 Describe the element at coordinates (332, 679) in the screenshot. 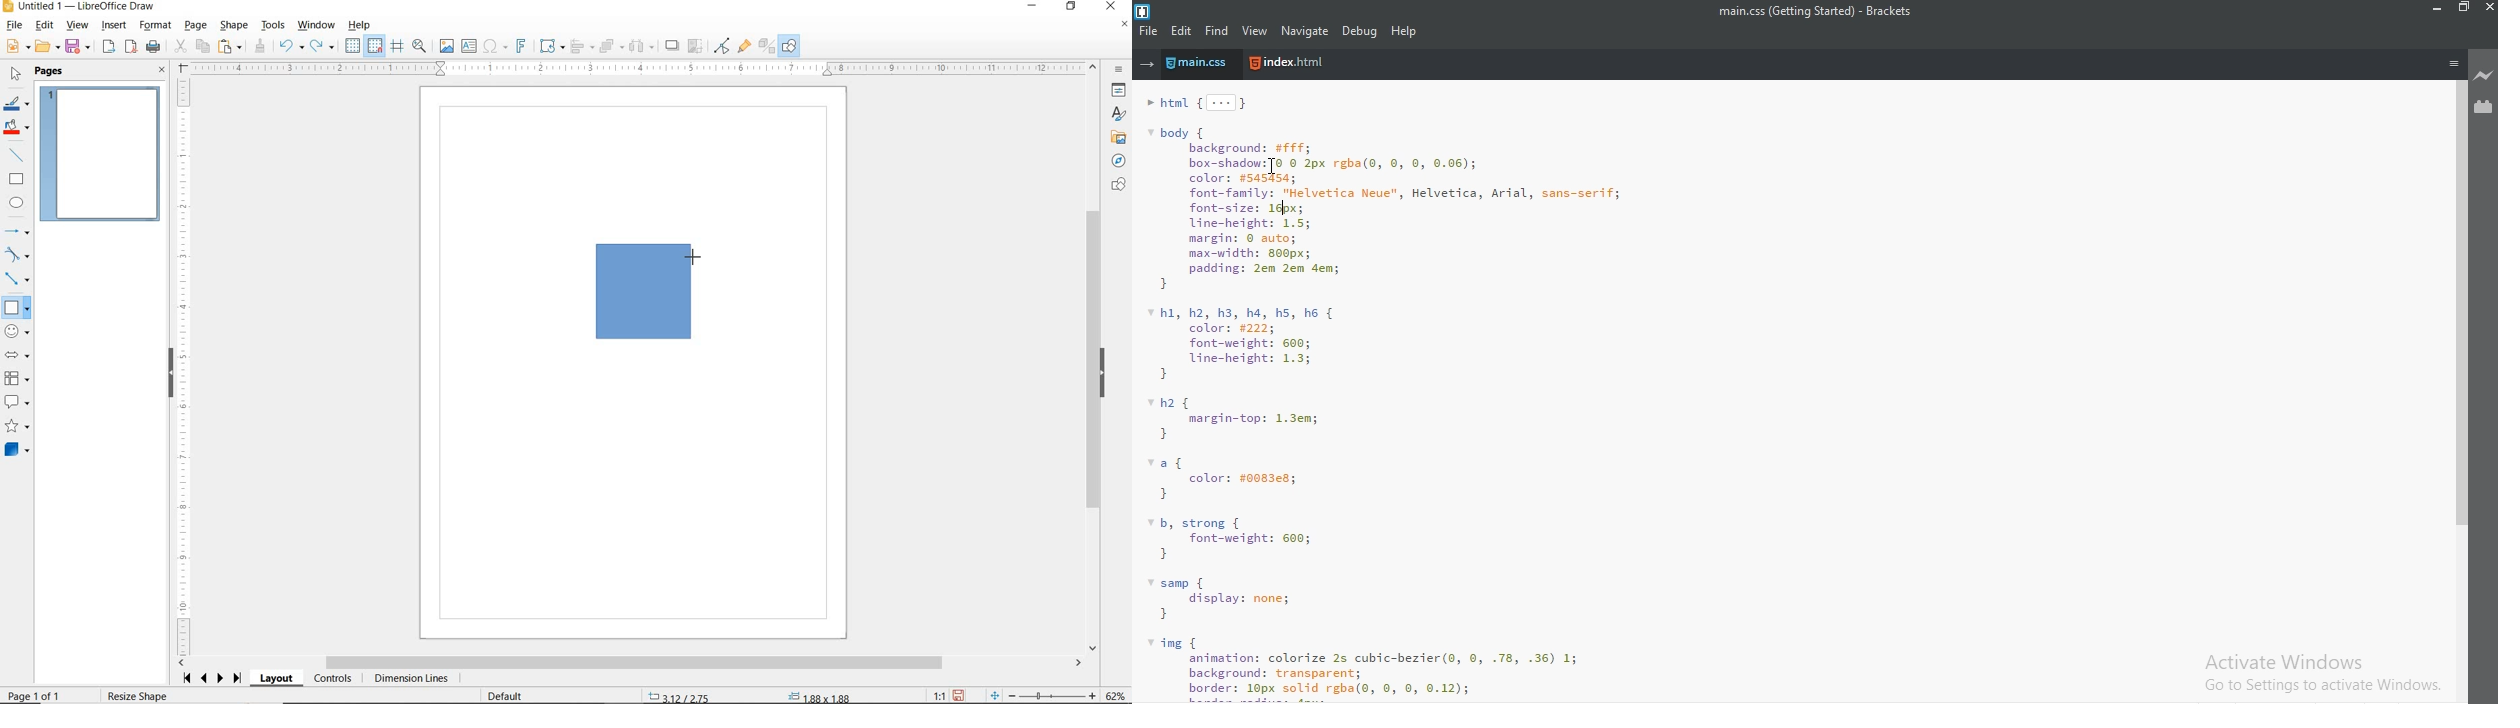

I see `CONTROLS` at that location.